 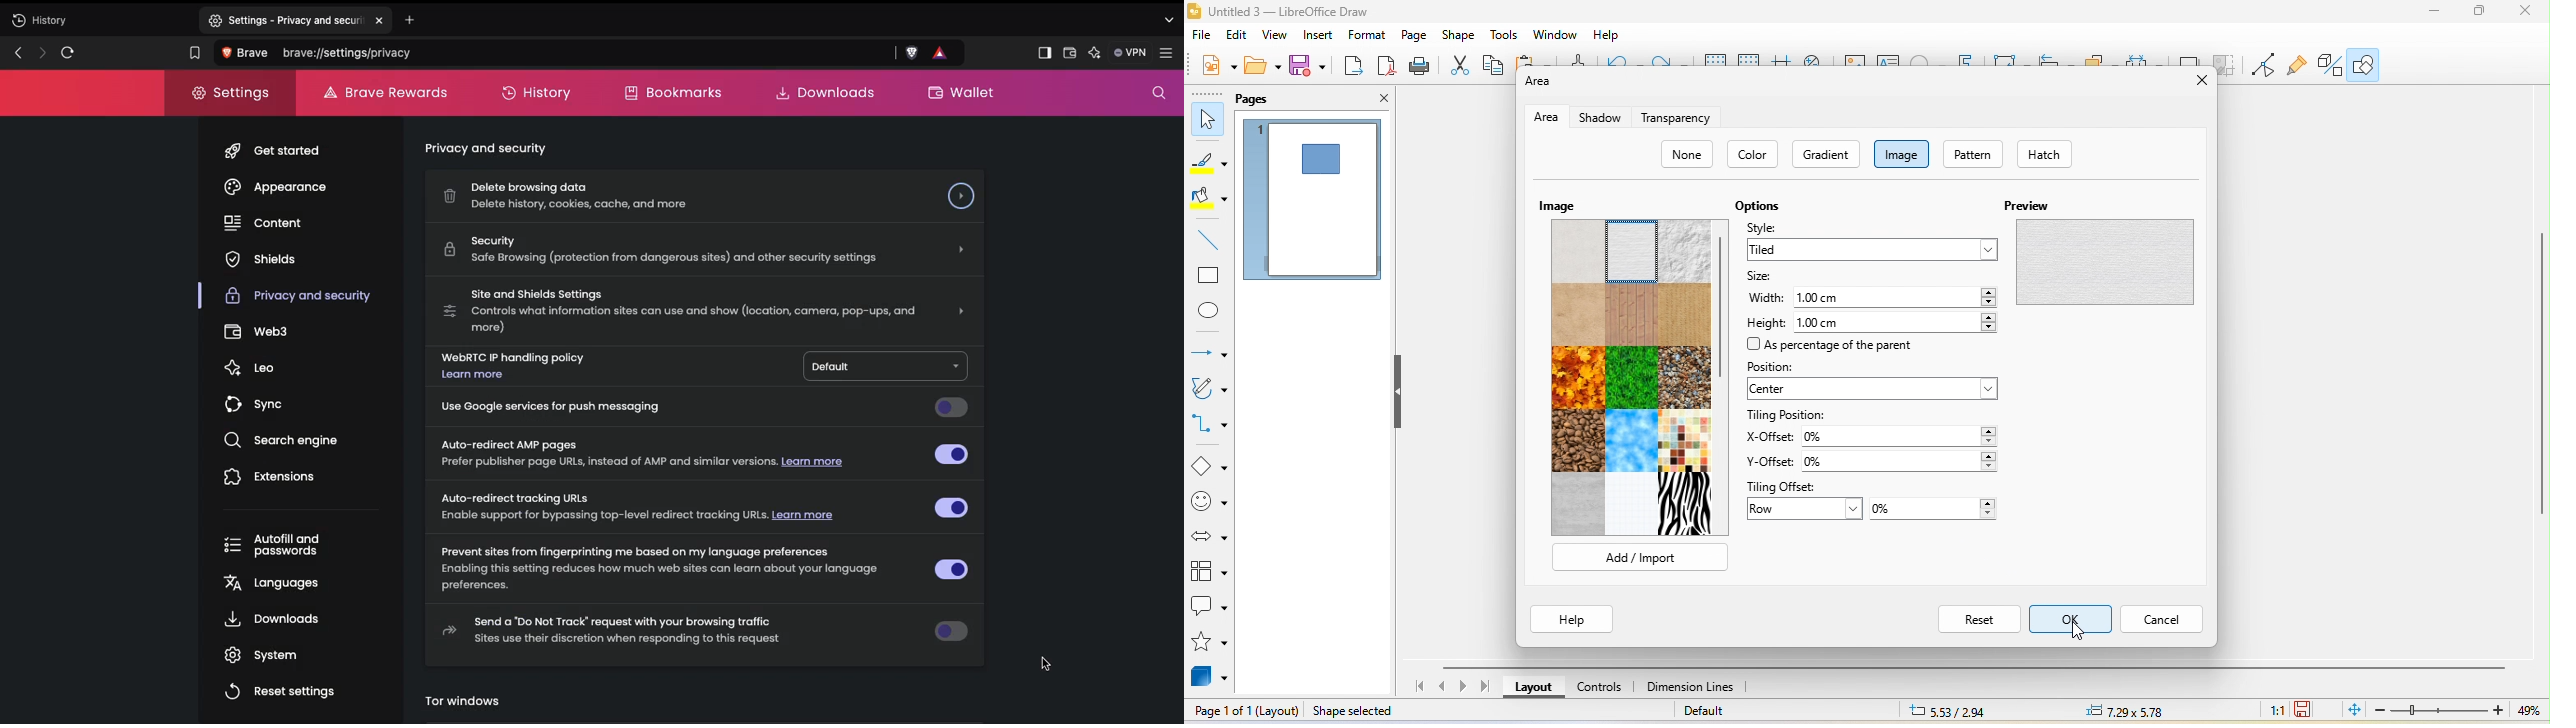 I want to click on texture 11, so click(x=1630, y=441).